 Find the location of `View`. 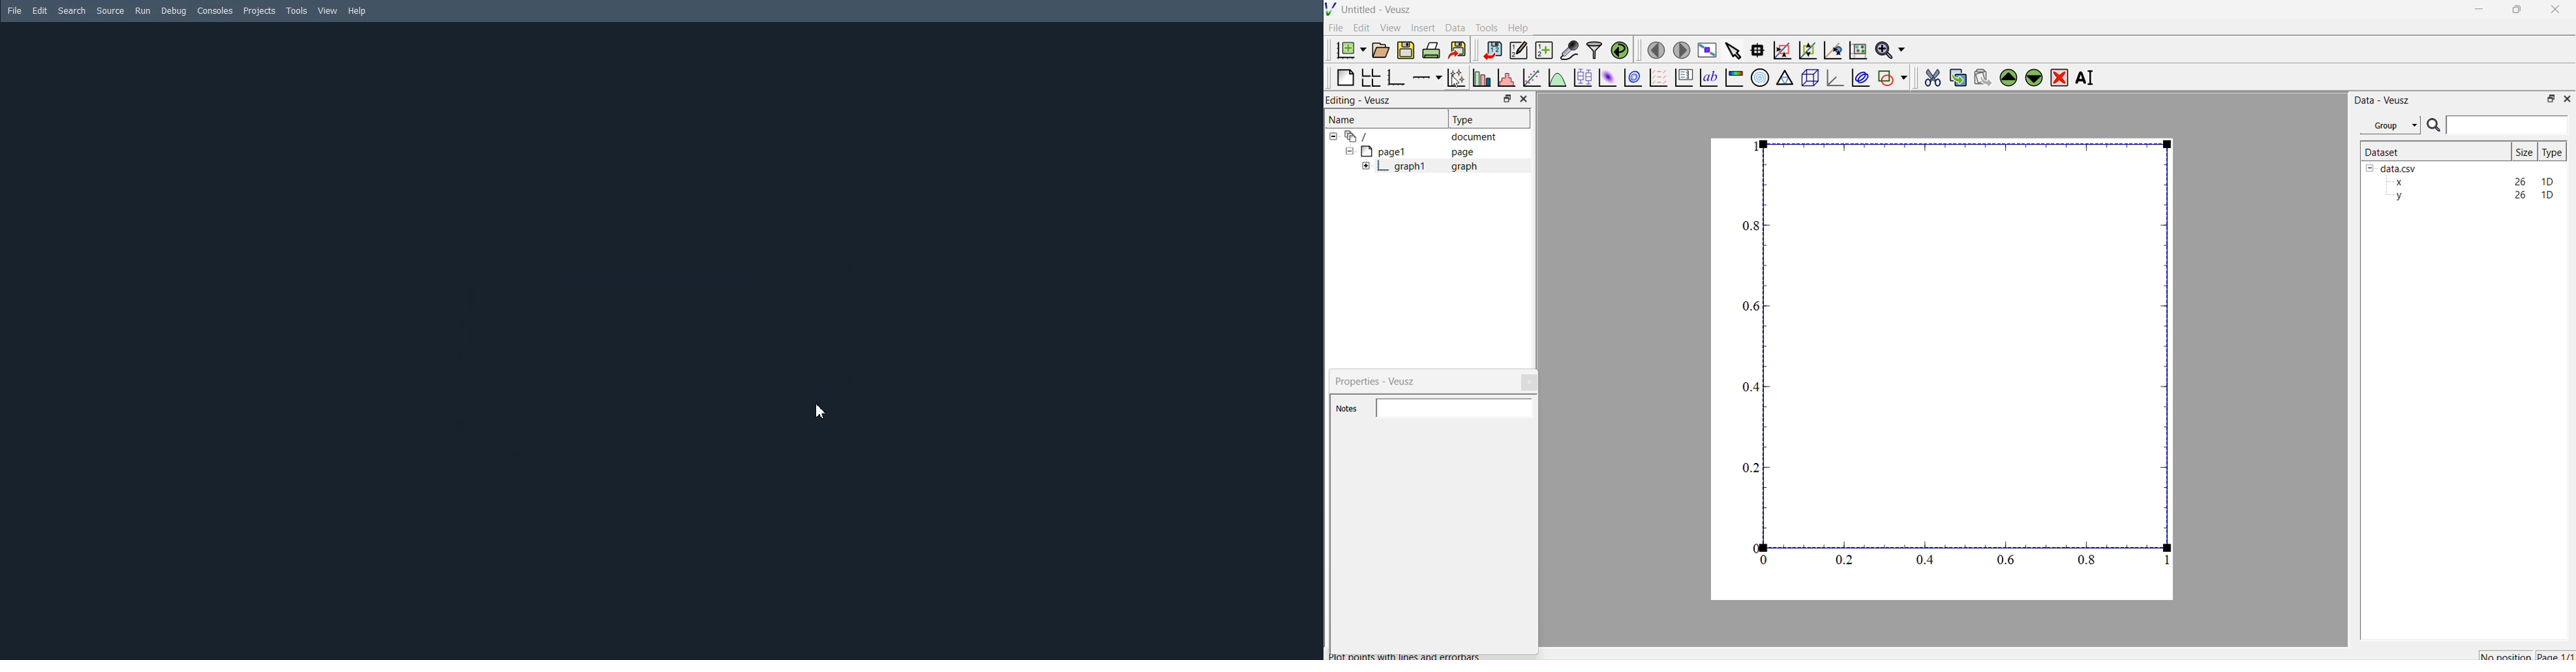

View is located at coordinates (327, 11).